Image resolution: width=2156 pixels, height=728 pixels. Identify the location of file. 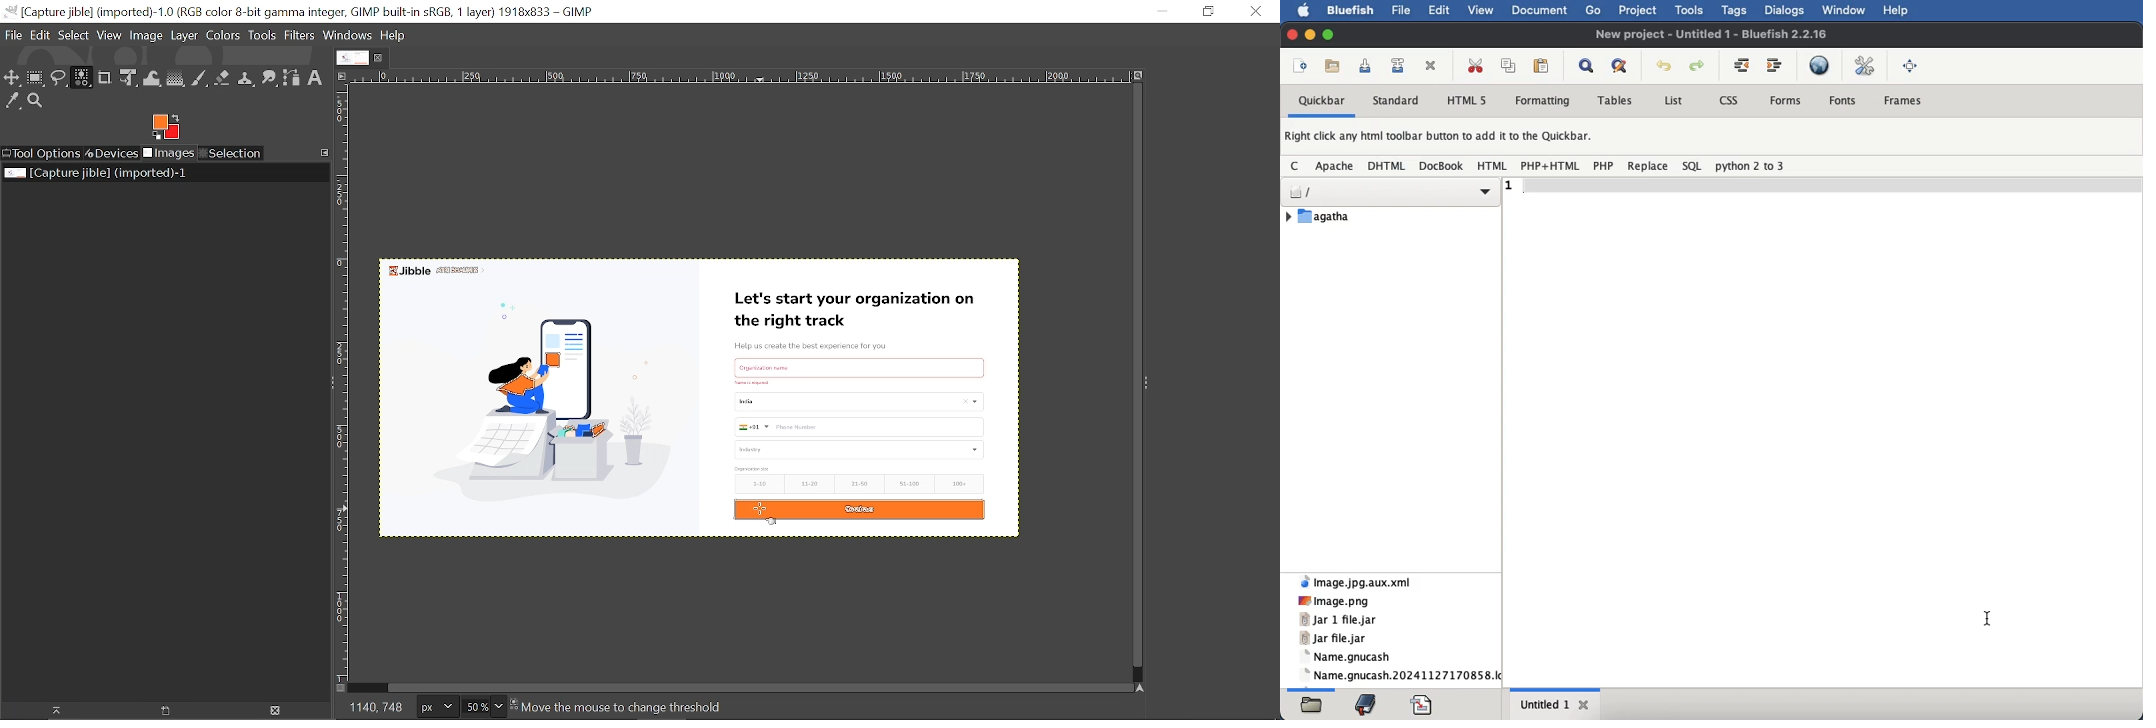
(1404, 11).